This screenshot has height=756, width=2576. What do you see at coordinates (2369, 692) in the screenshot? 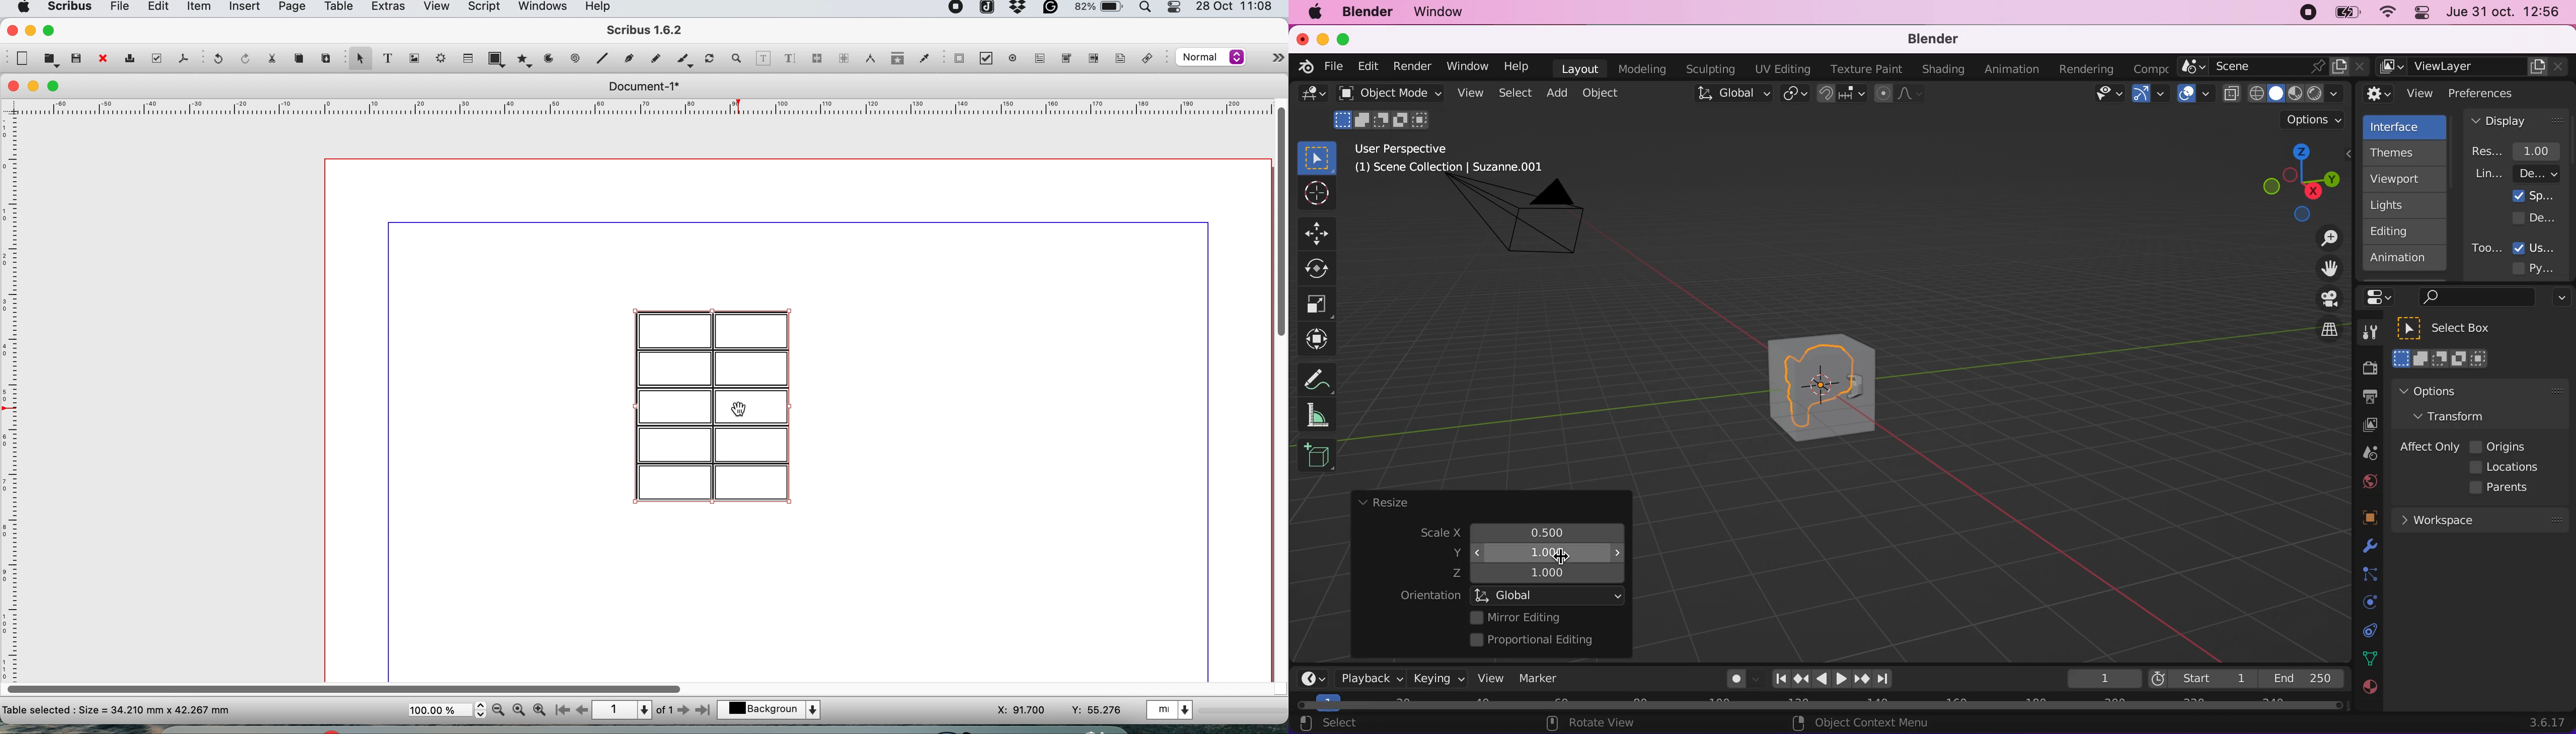
I see `texture` at bounding box center [2369, 692].